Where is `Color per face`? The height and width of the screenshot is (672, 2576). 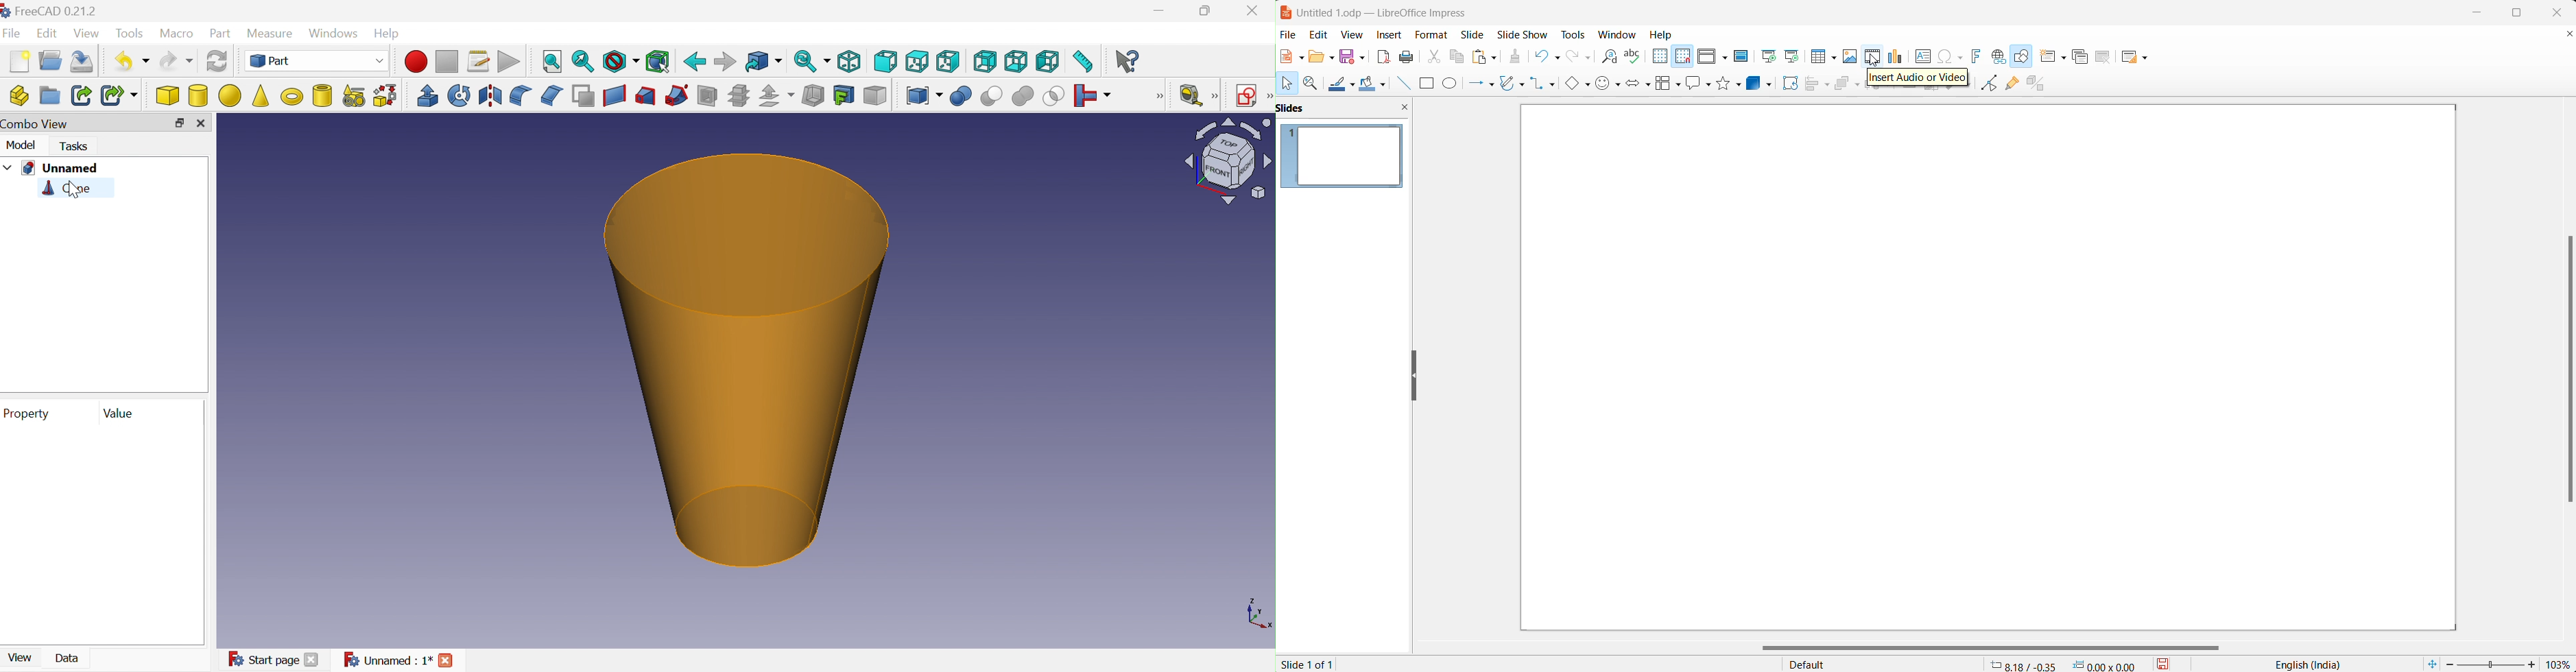
Color per face is located at coordinates (876, 96).